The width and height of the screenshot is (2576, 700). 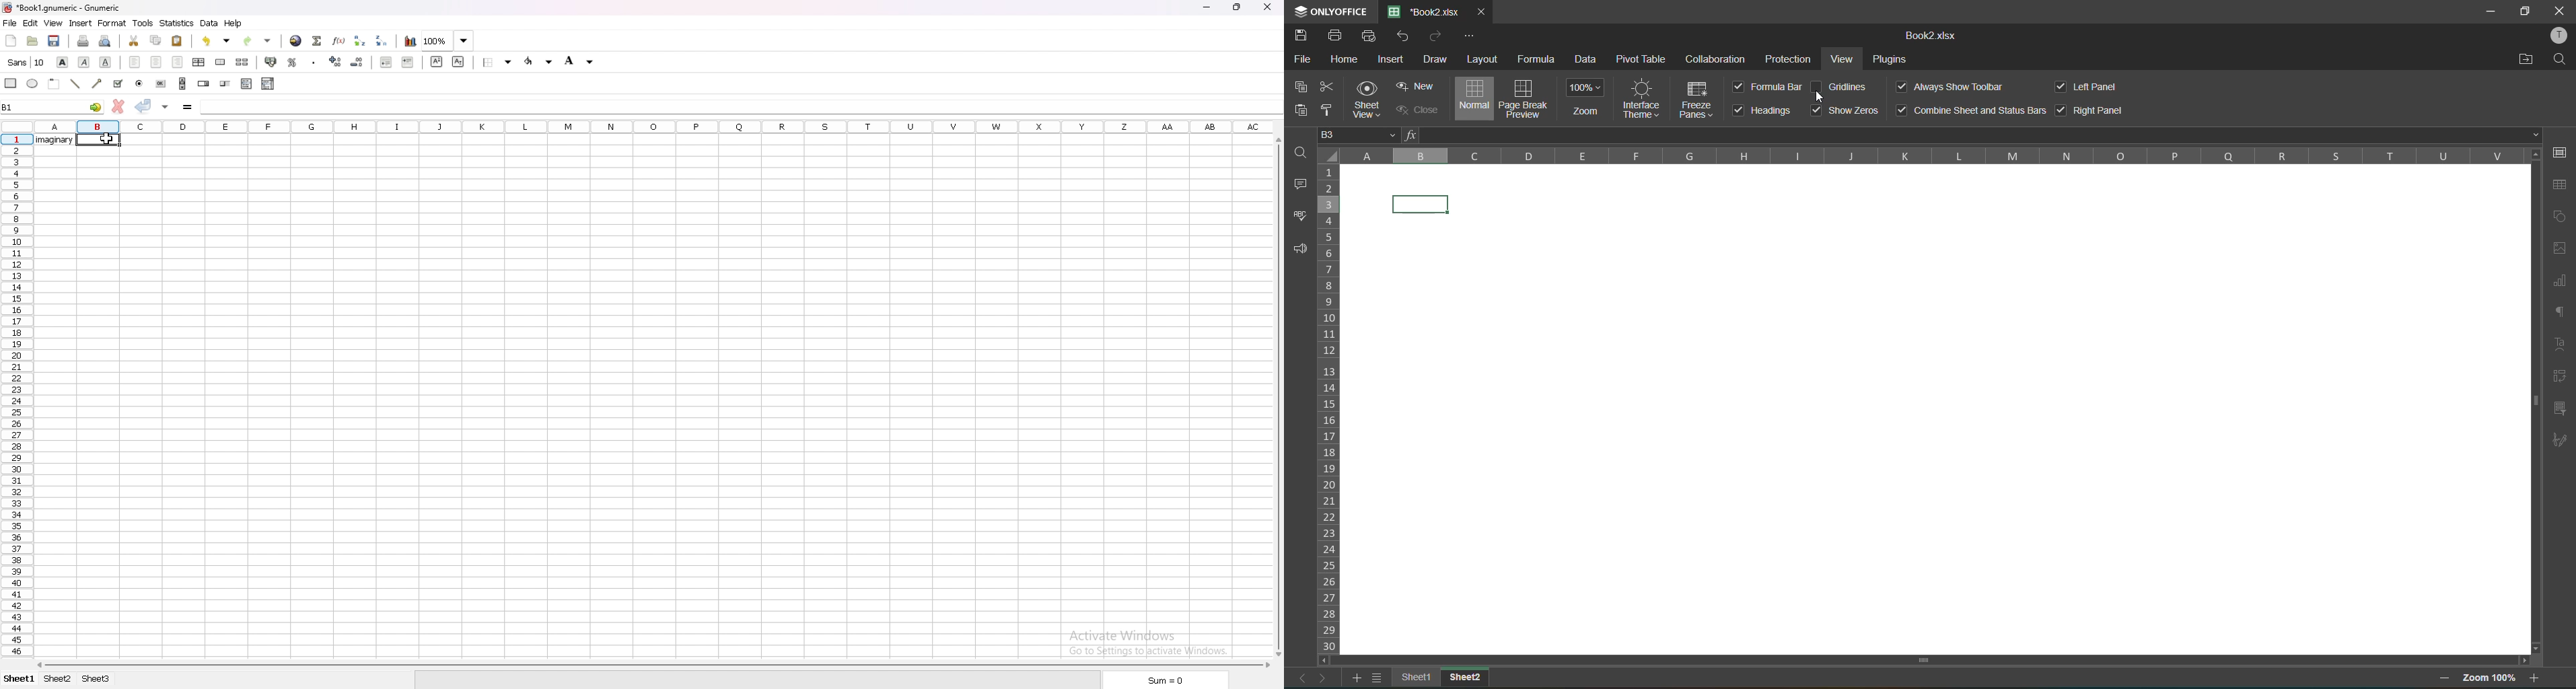 What do you see at coordinates (381, 40) in the screenshot?
I see `sort descending` at bounding box center [381, 40].